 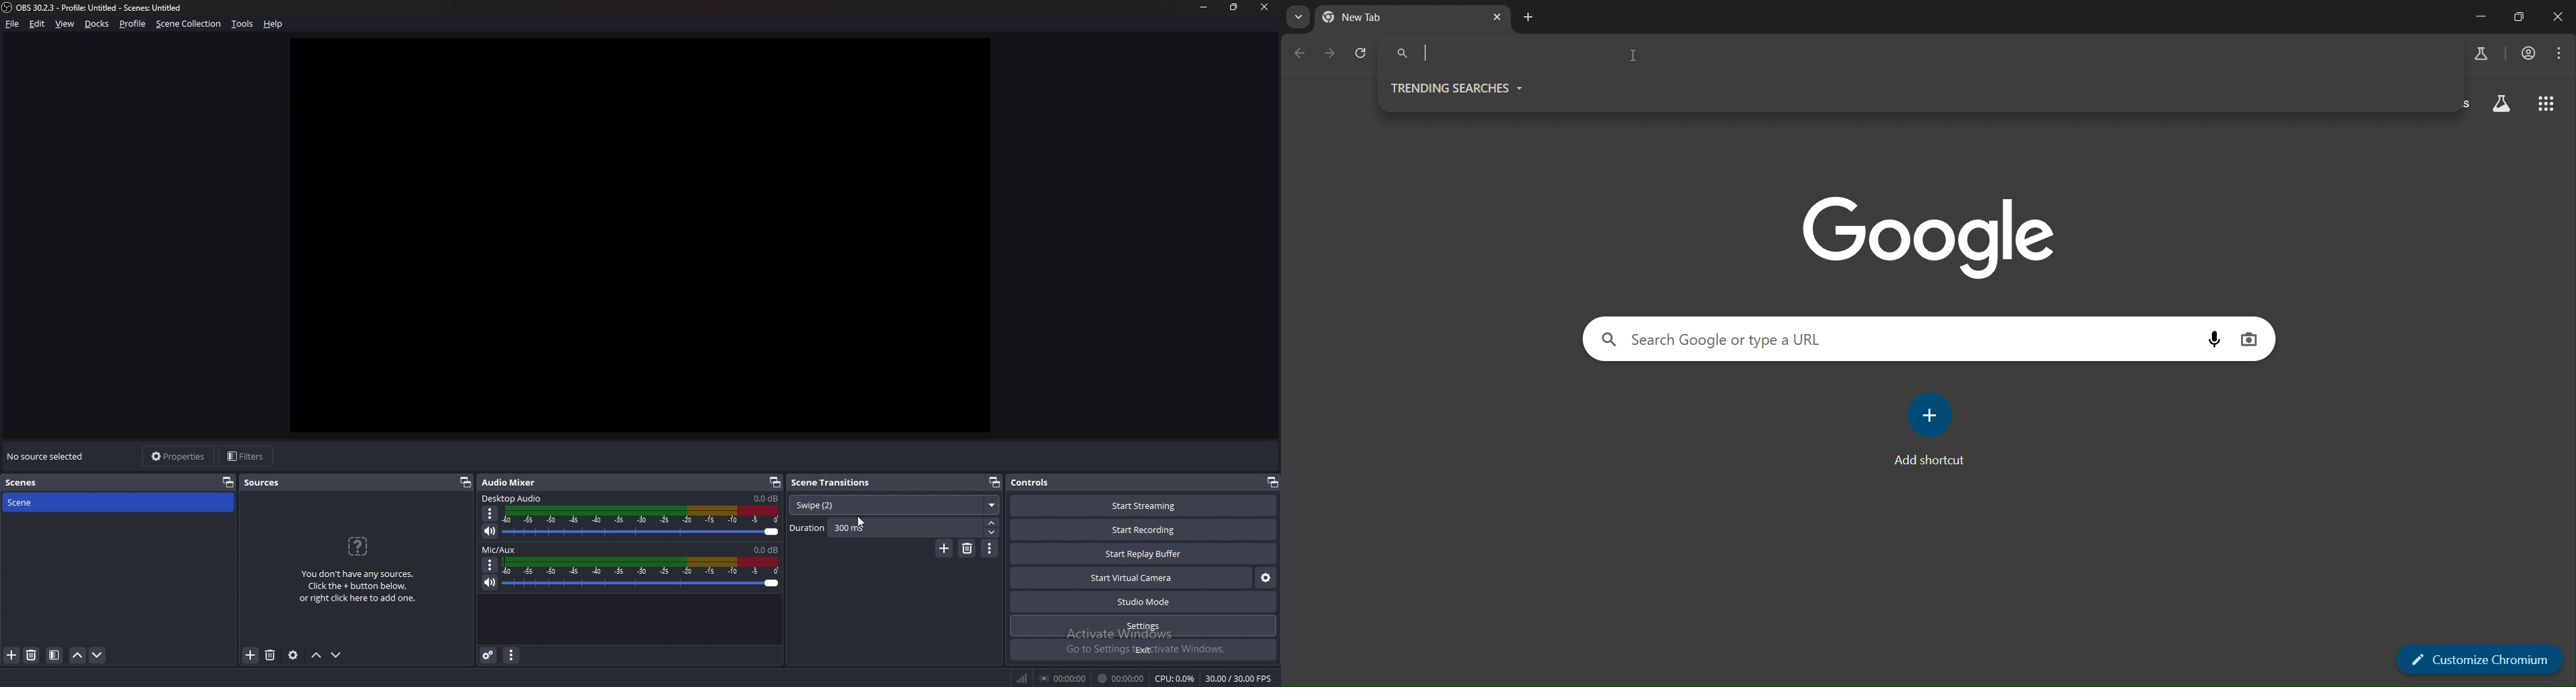 I want to click on search labs, so click(x=2502, y=105).